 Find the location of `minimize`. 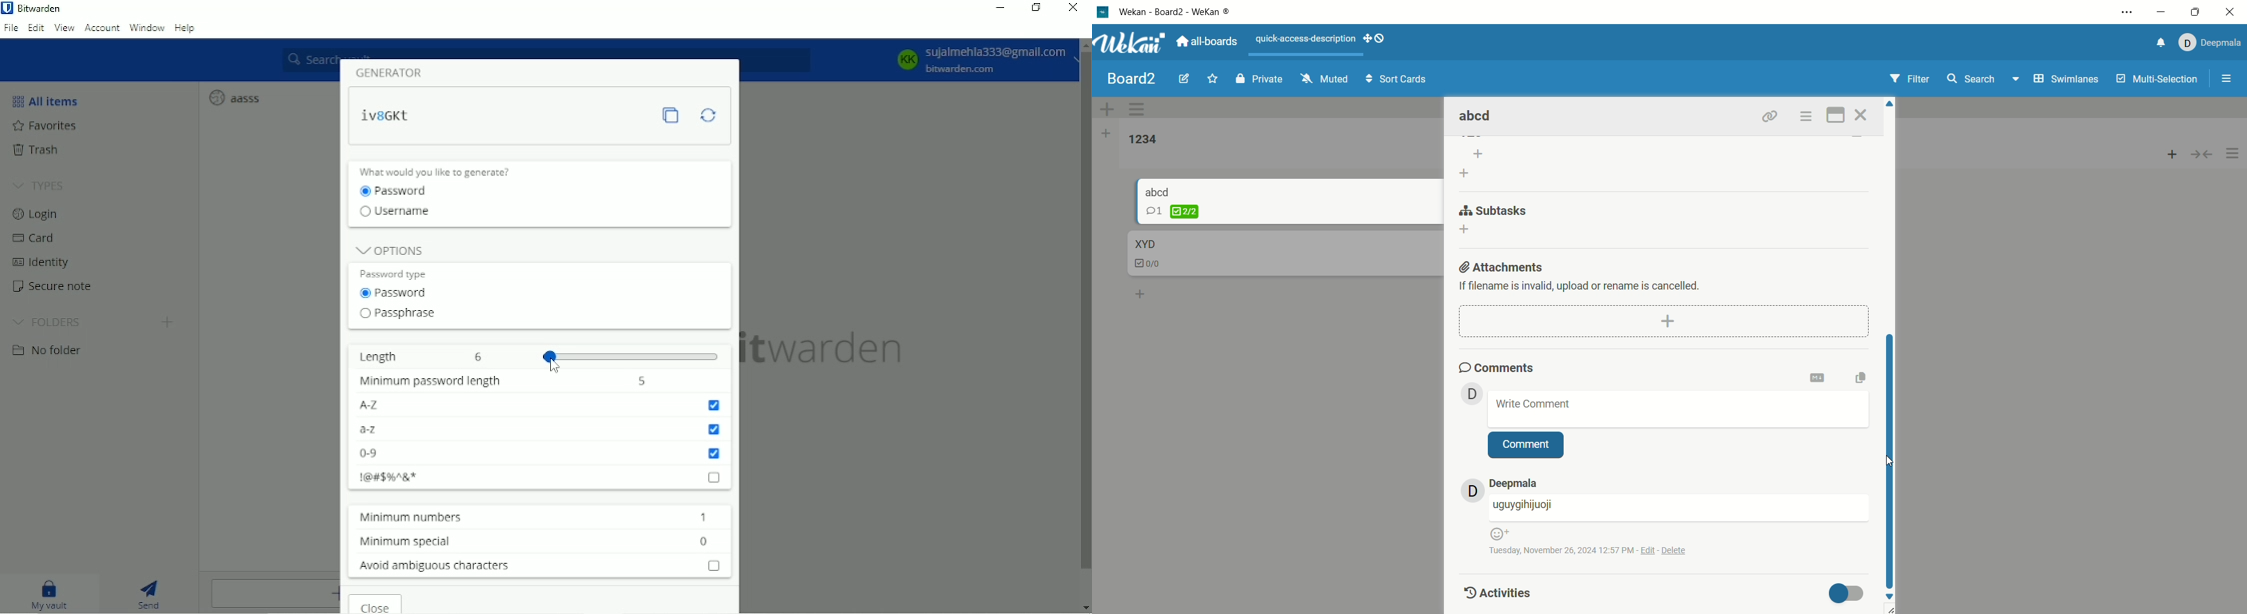

minimize is located at coordinates (2162, 13).